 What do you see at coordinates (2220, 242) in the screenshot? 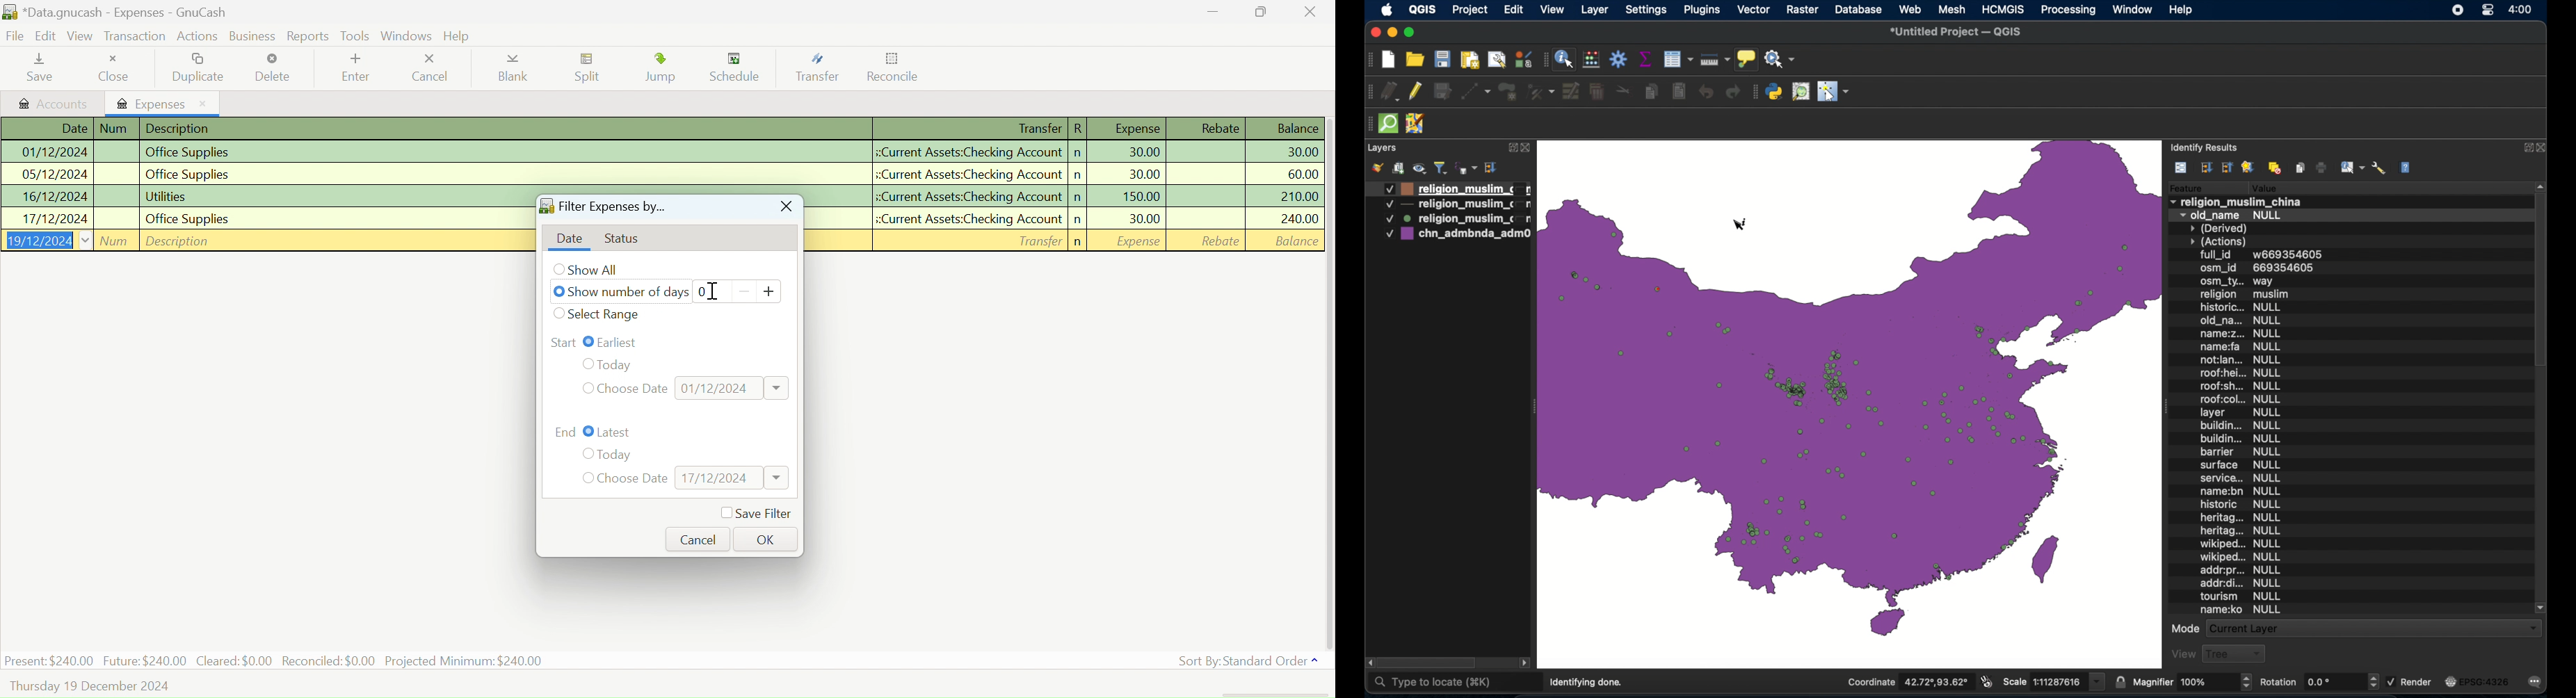
I see `actions` at bounding box center [2220, 242].